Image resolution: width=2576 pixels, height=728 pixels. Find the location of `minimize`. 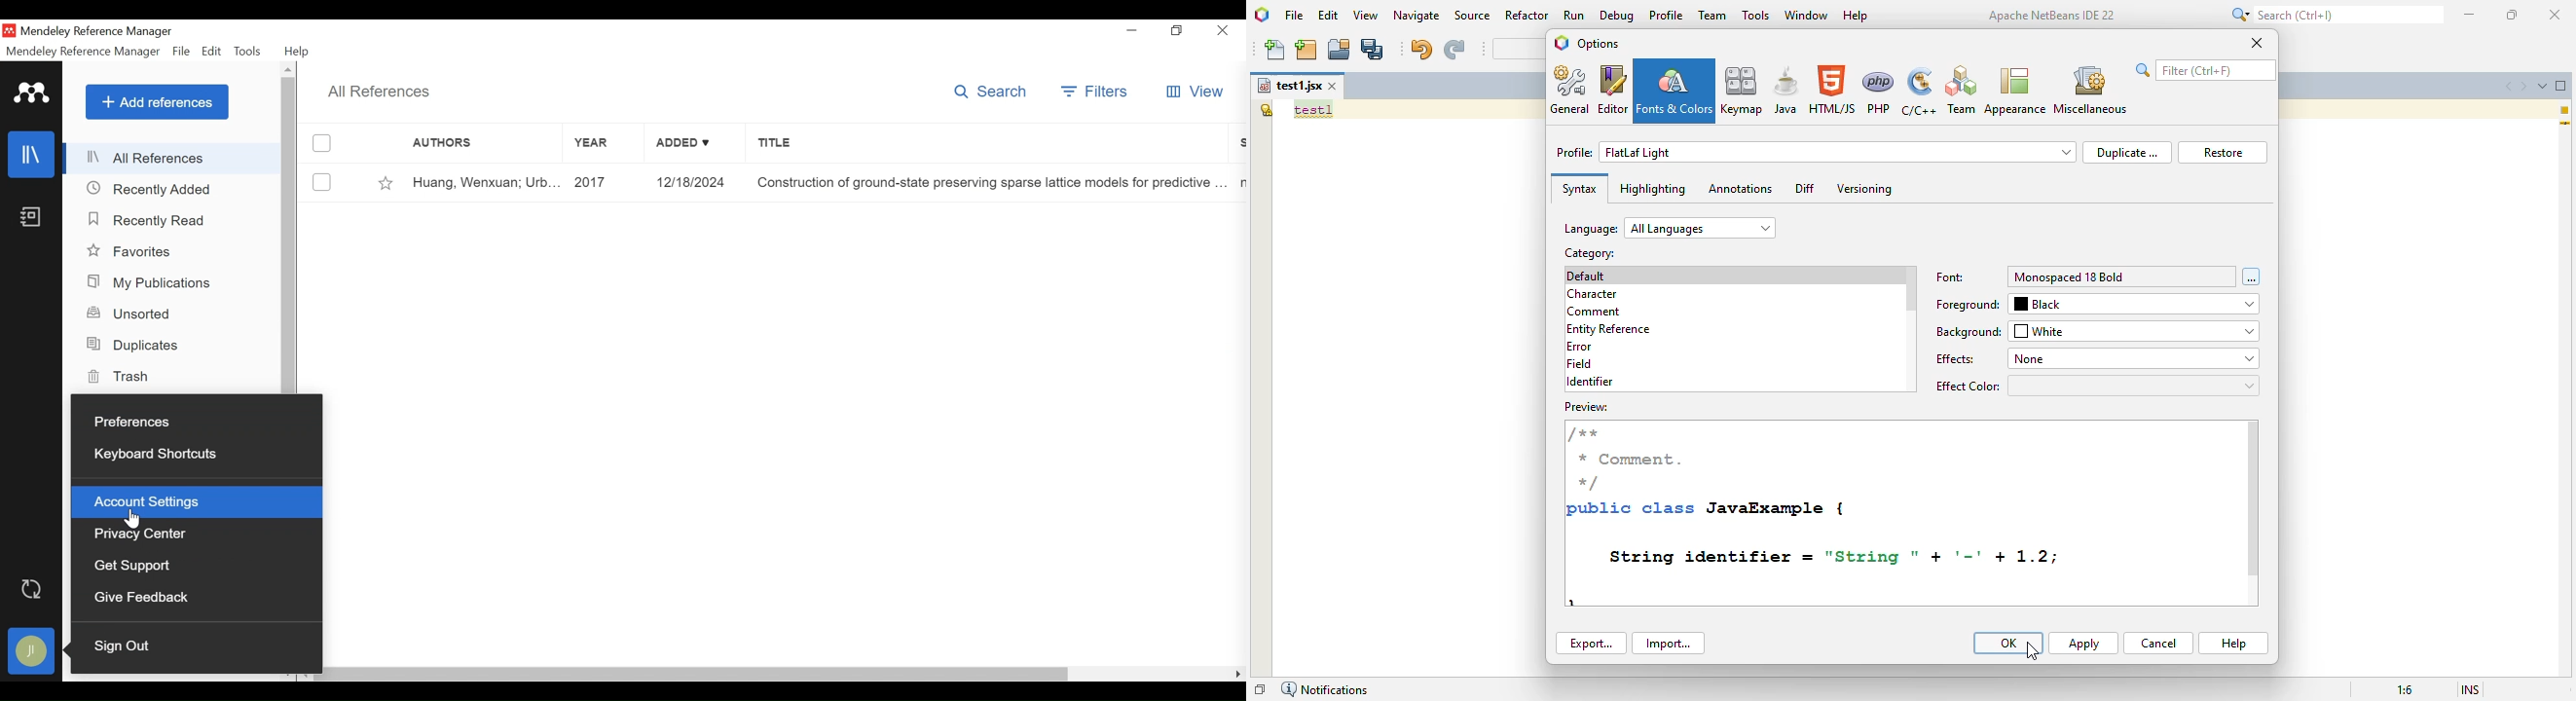

minimize is located at coordinates (2470, 14).